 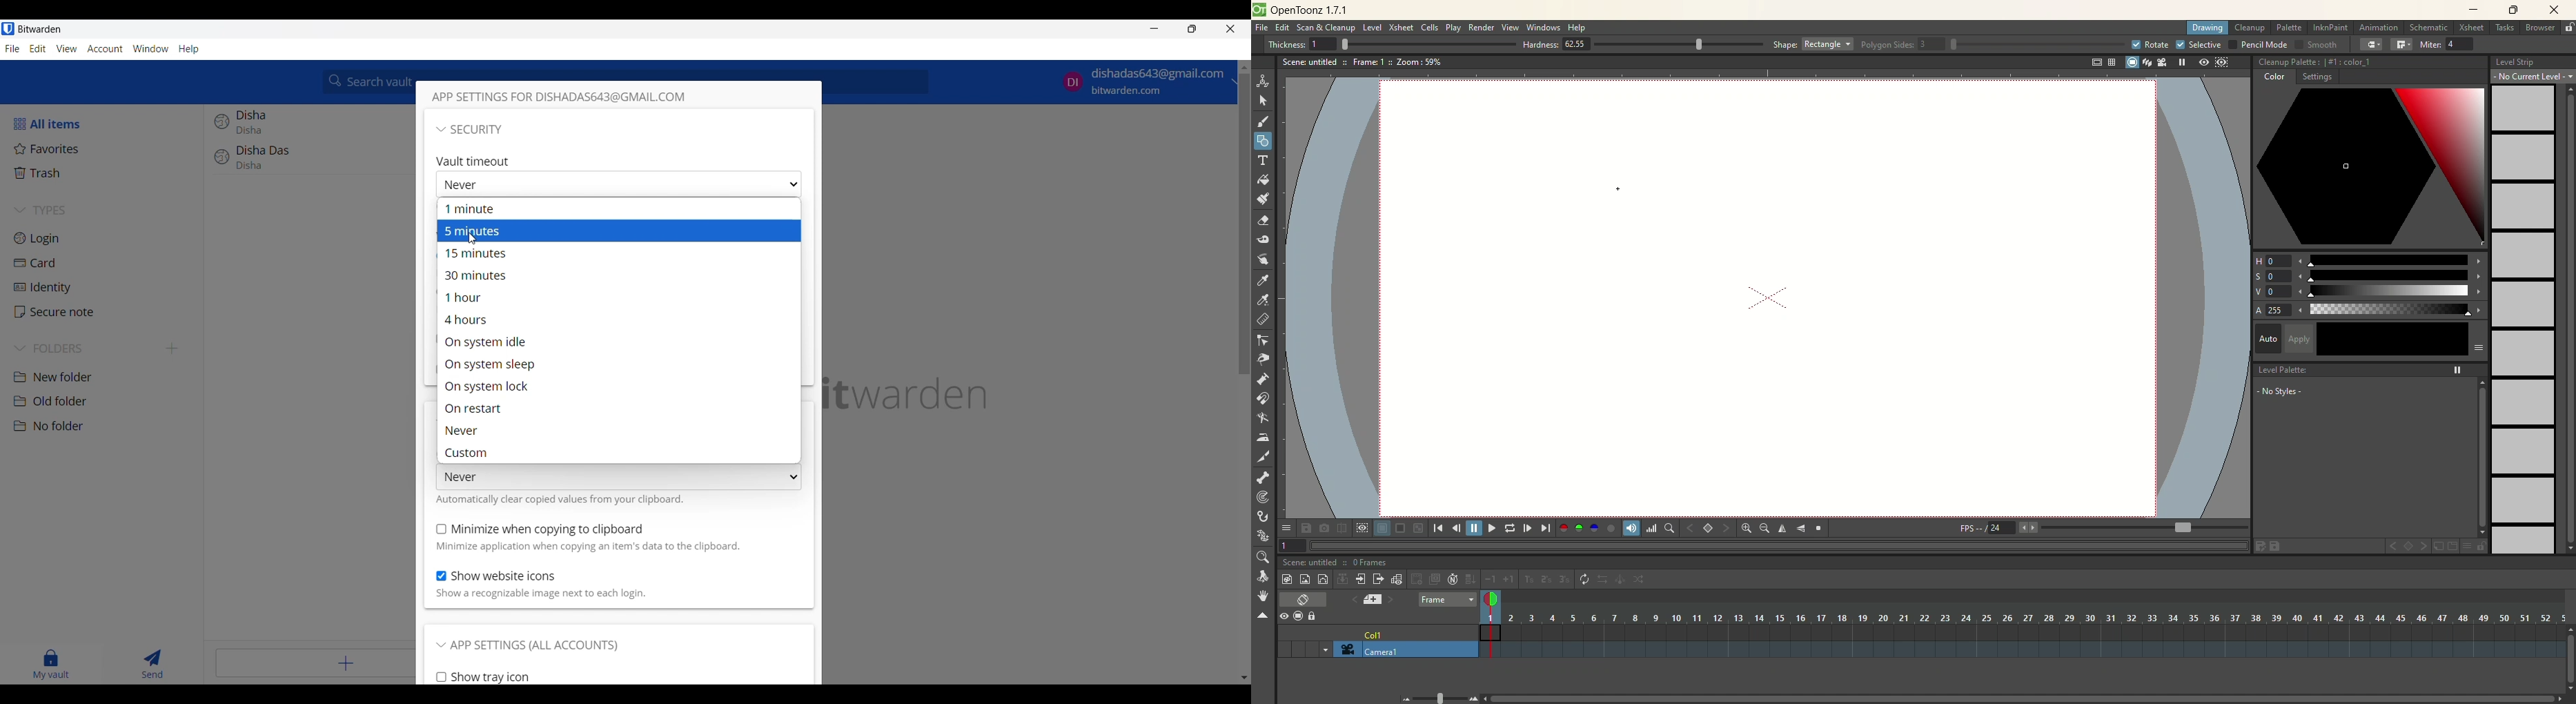 What do you see at coordinates (40, 29) in the screenshot?
I see `Software name` at bounding box center [40, 29].